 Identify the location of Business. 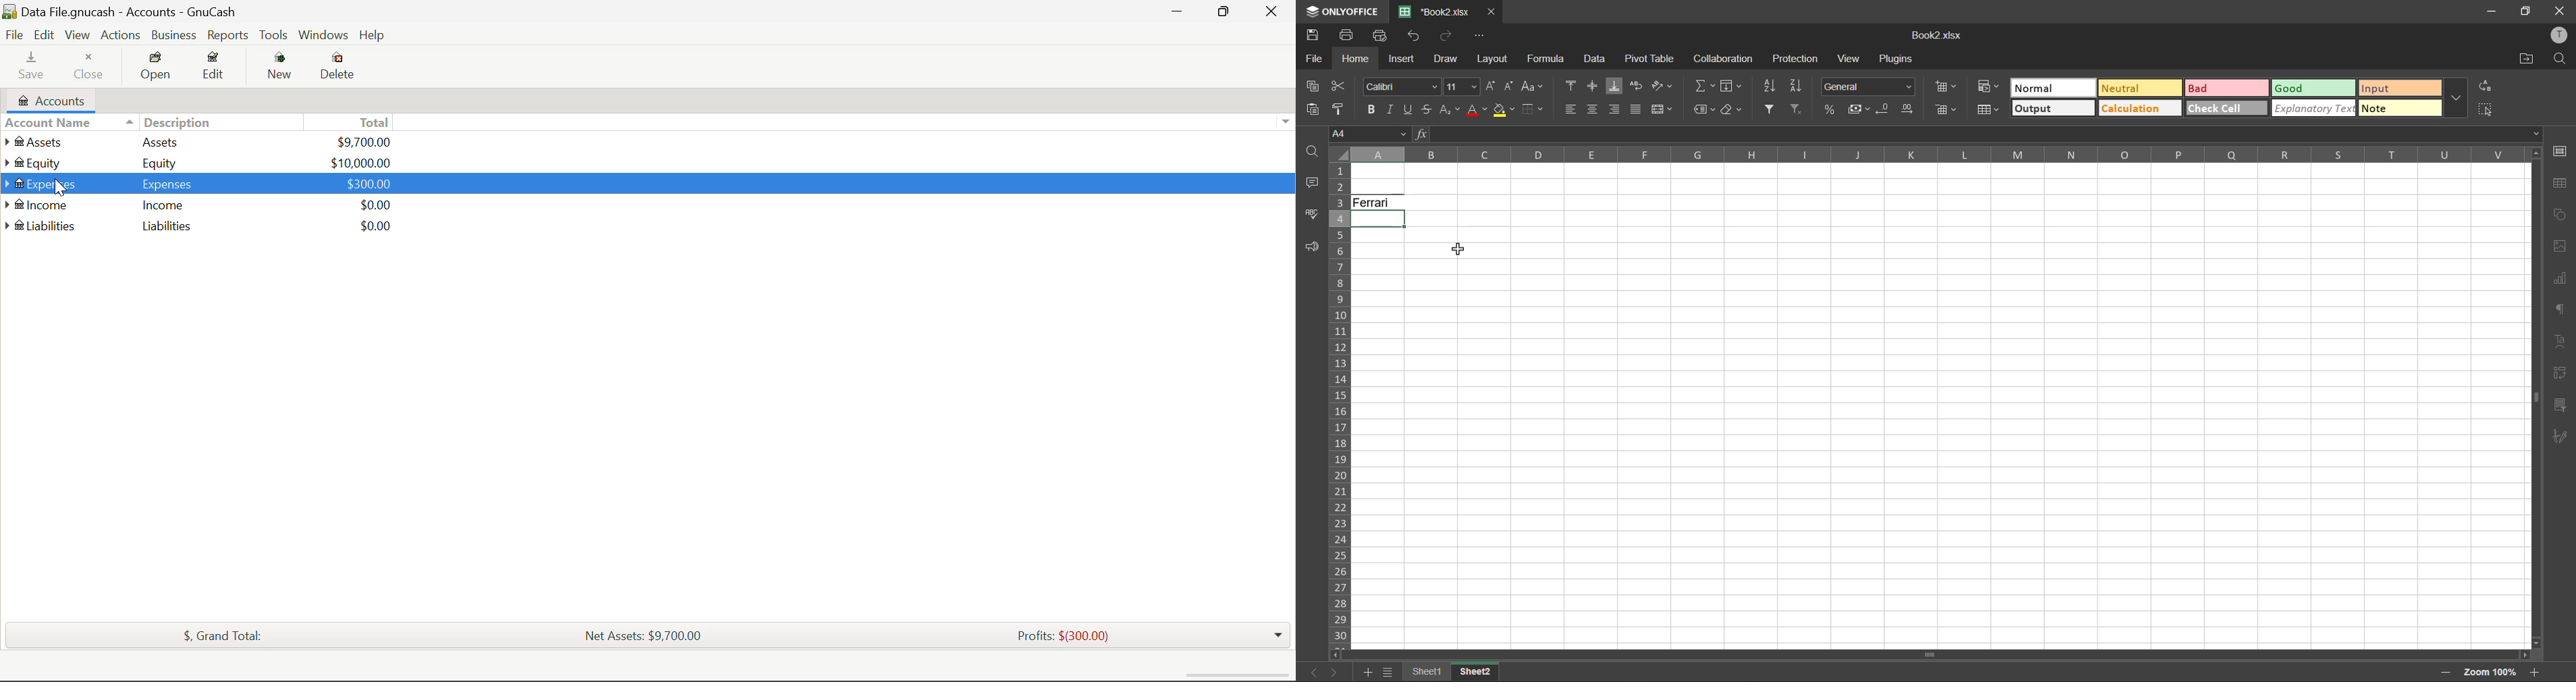
(174, 36).